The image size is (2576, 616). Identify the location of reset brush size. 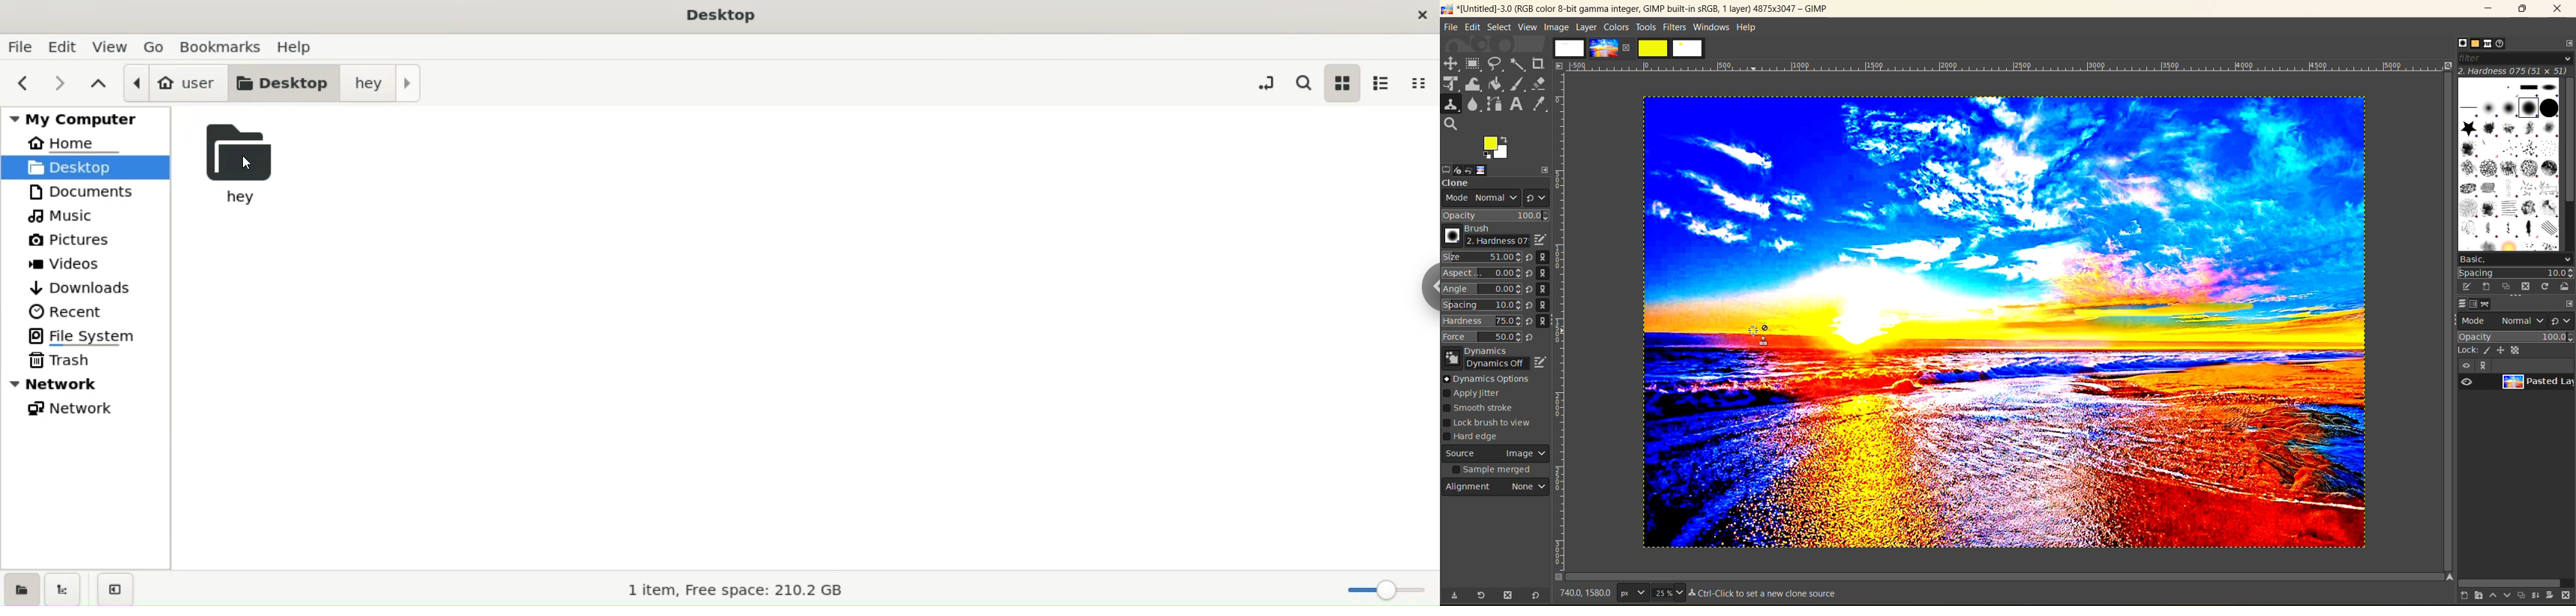
(1531, 298).